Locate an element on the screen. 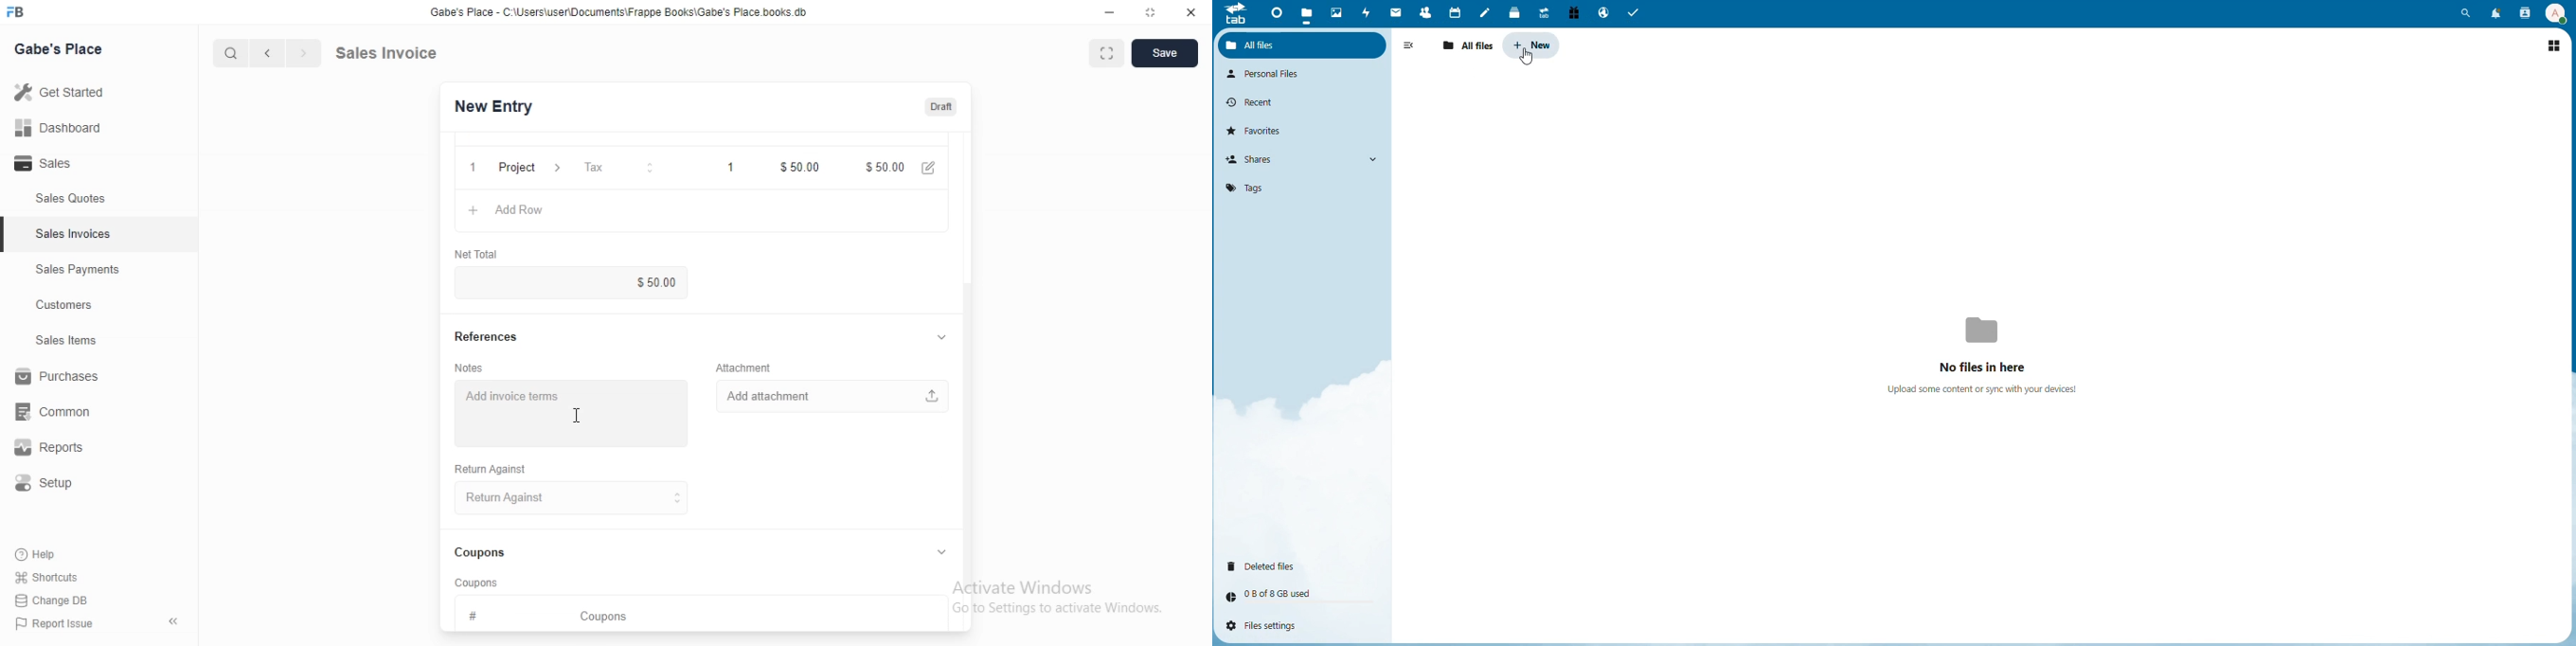  Gabe's Place - C \Wsers\usenDocuments\Frappe Books\Gabe's Place books db is located at coordinates (623, 15).